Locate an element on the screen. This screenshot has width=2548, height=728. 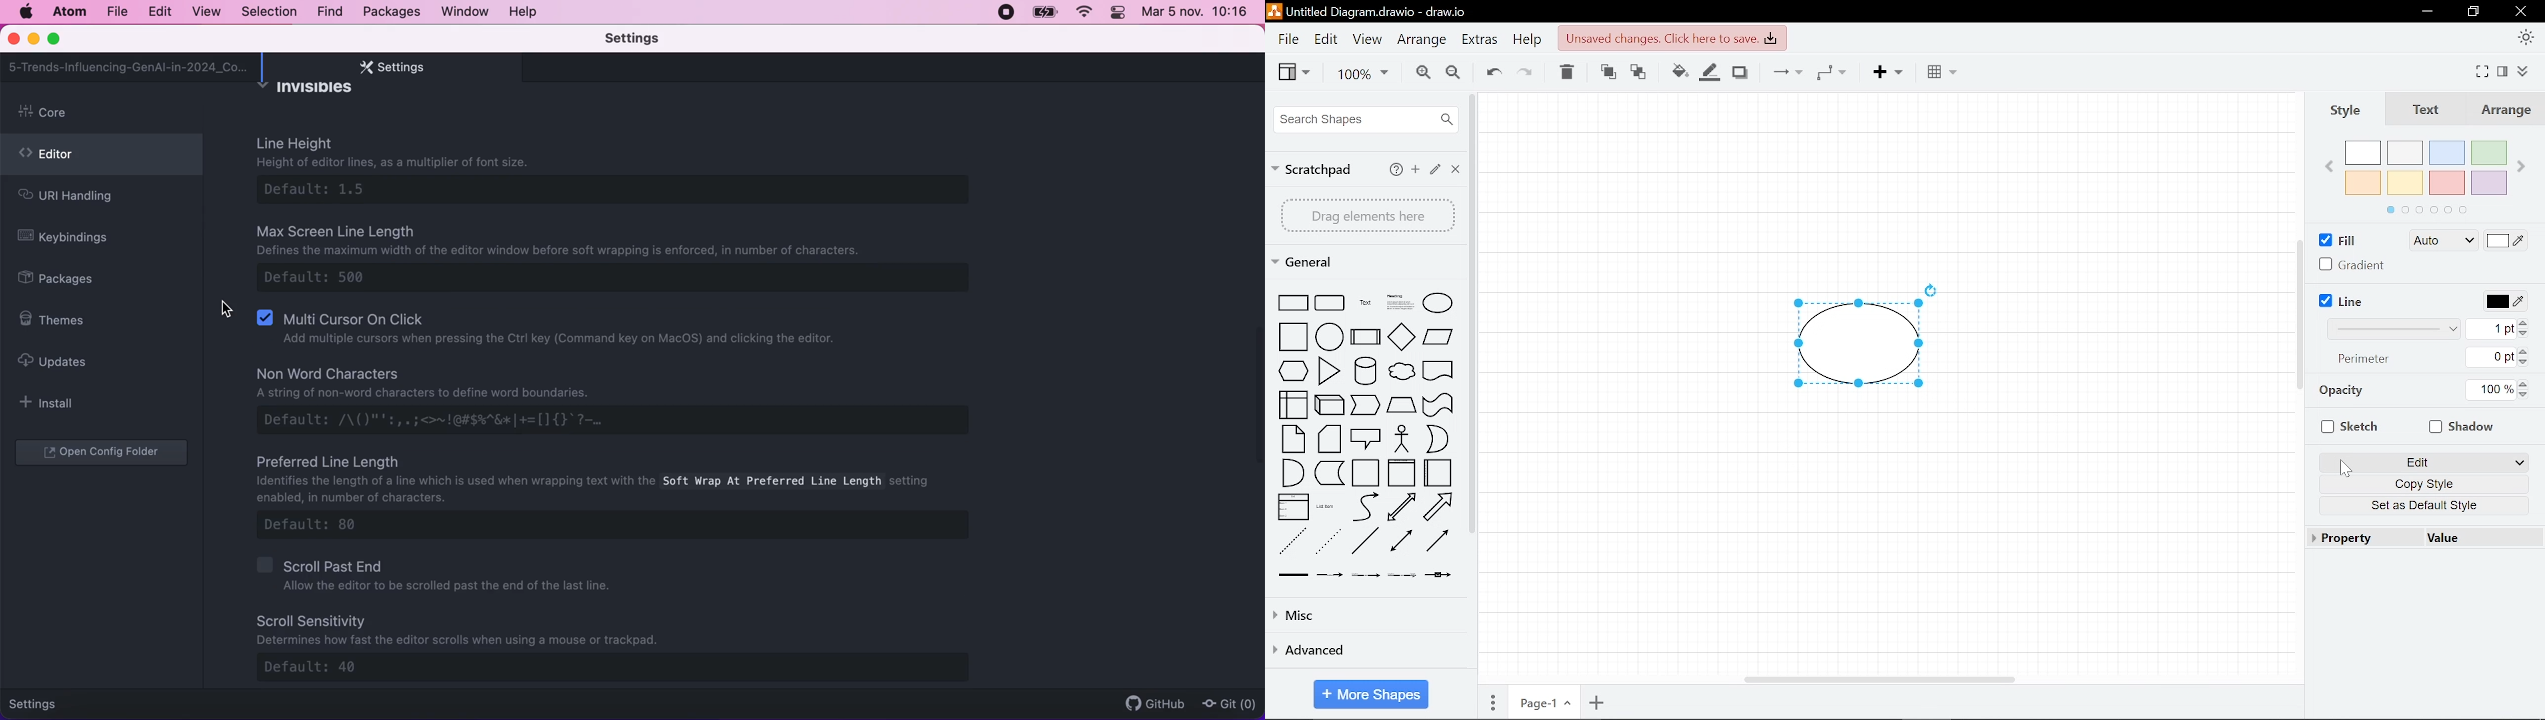
Line is located at coordinates (2341, 301).